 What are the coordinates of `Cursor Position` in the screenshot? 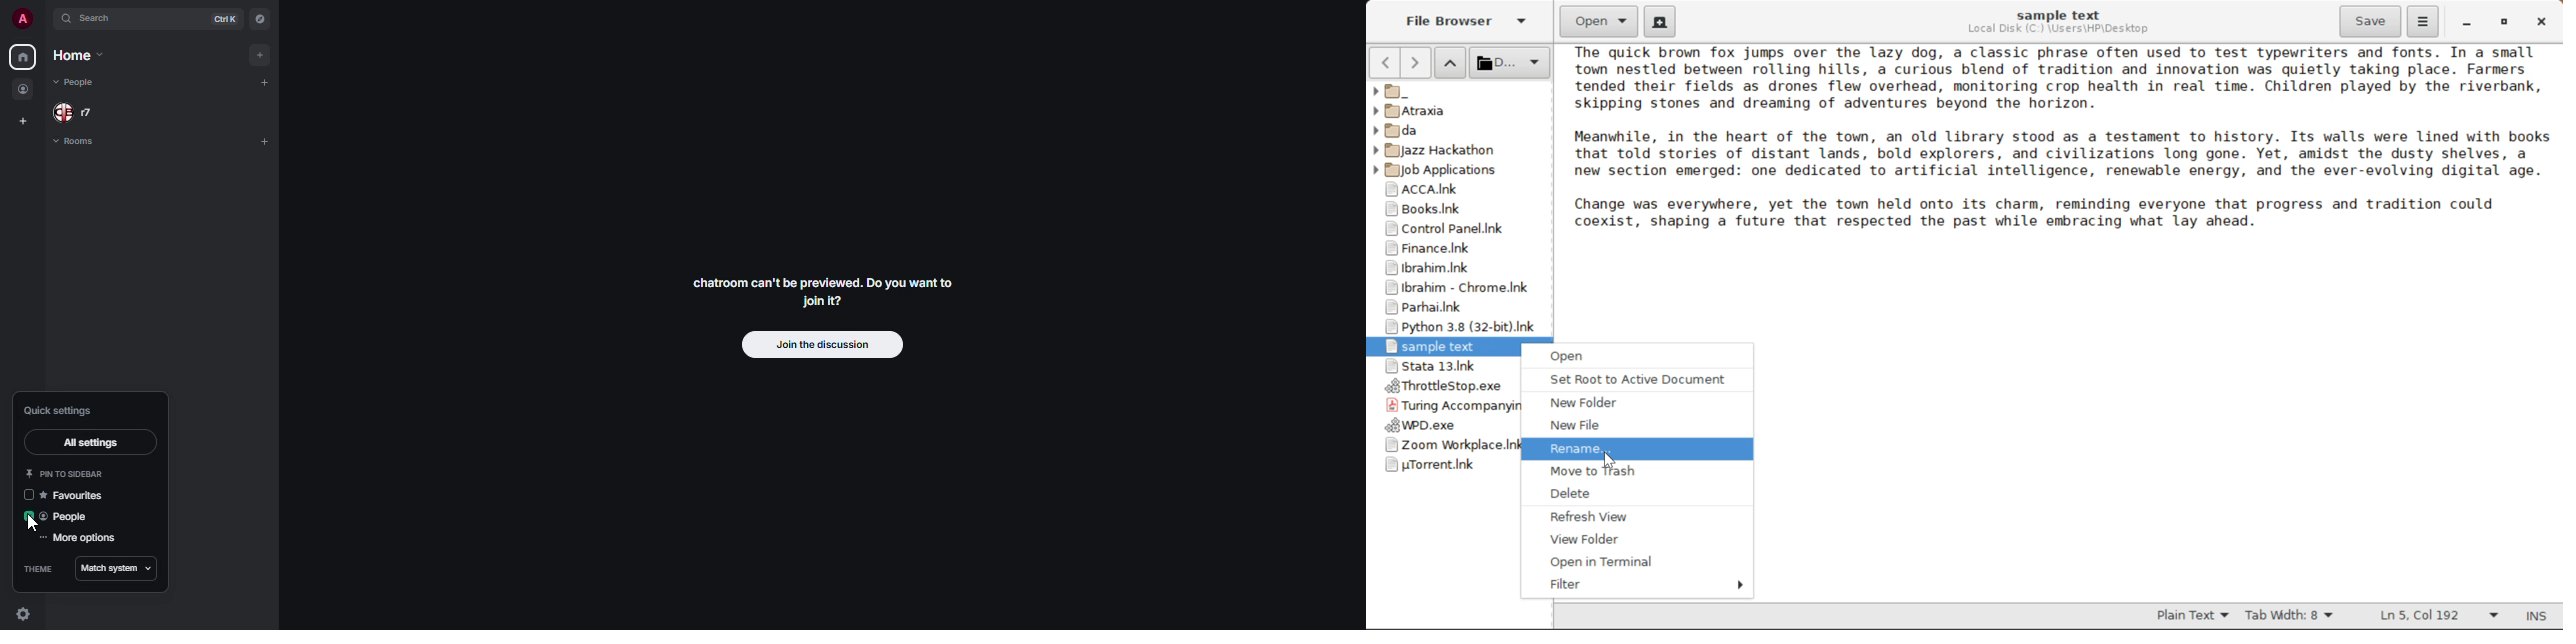 It's located at (1608, 457).